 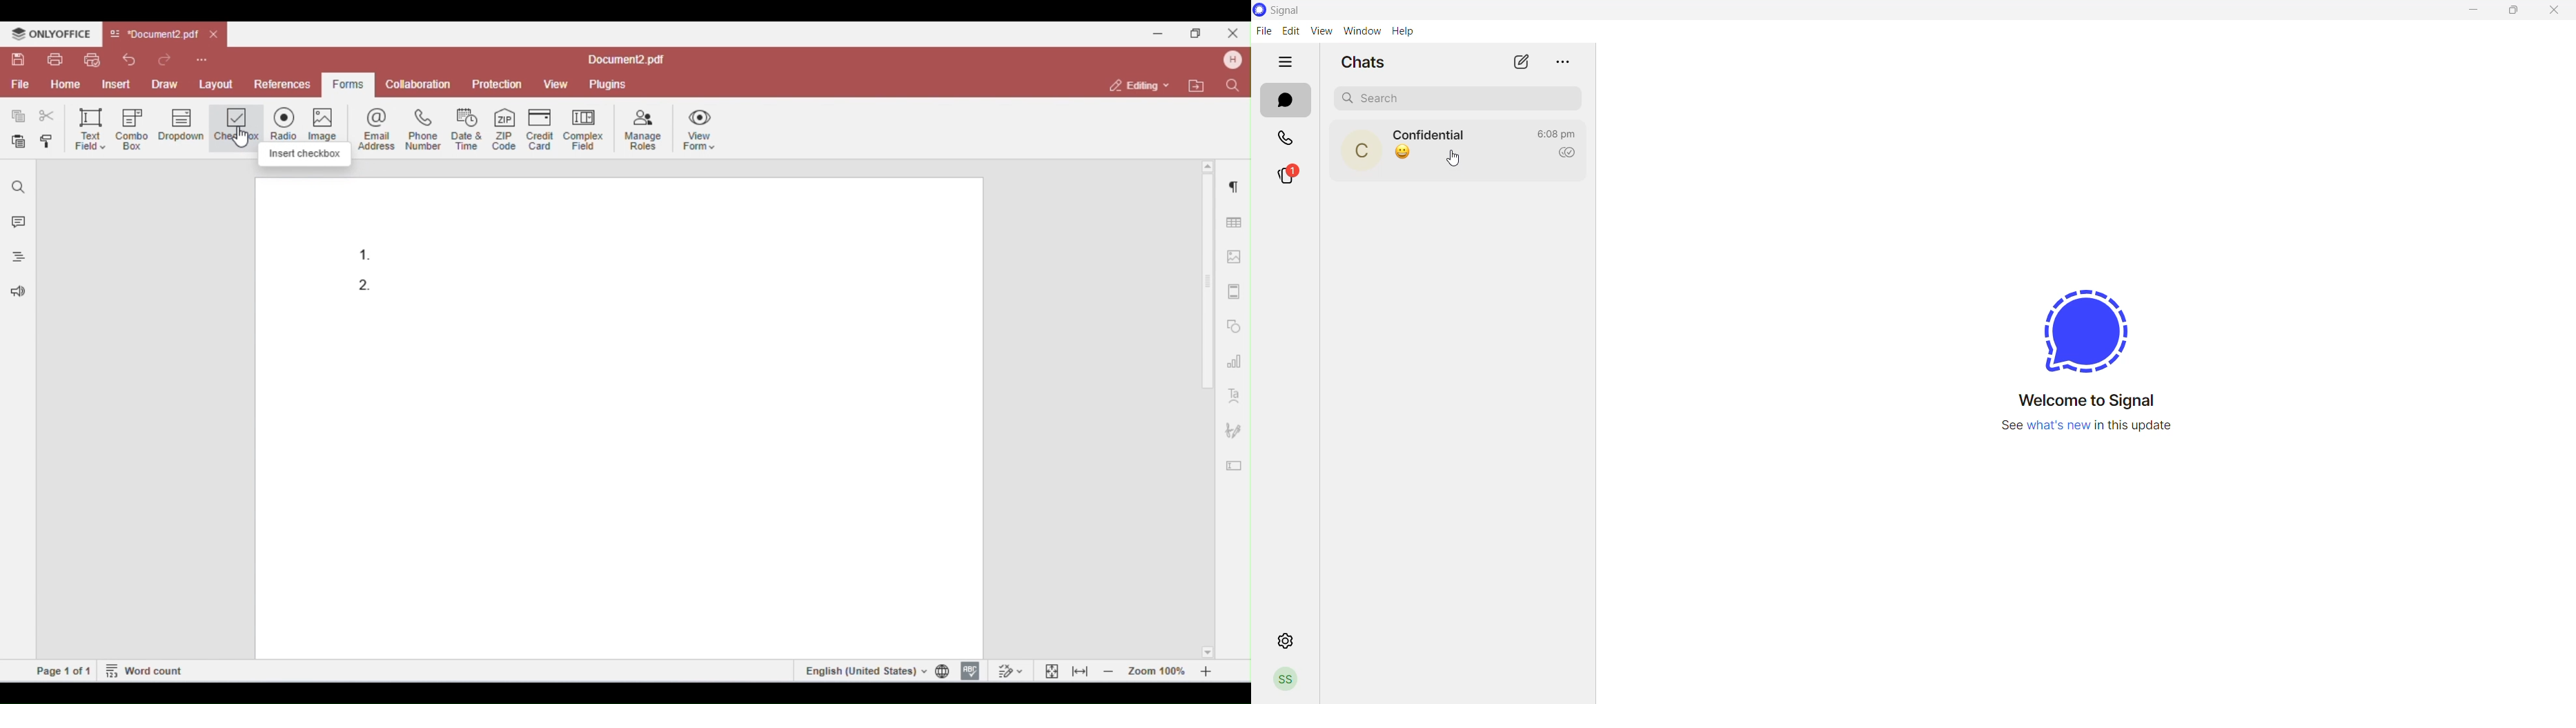 I want to click on chats heading, so click(x=1364, y=61).